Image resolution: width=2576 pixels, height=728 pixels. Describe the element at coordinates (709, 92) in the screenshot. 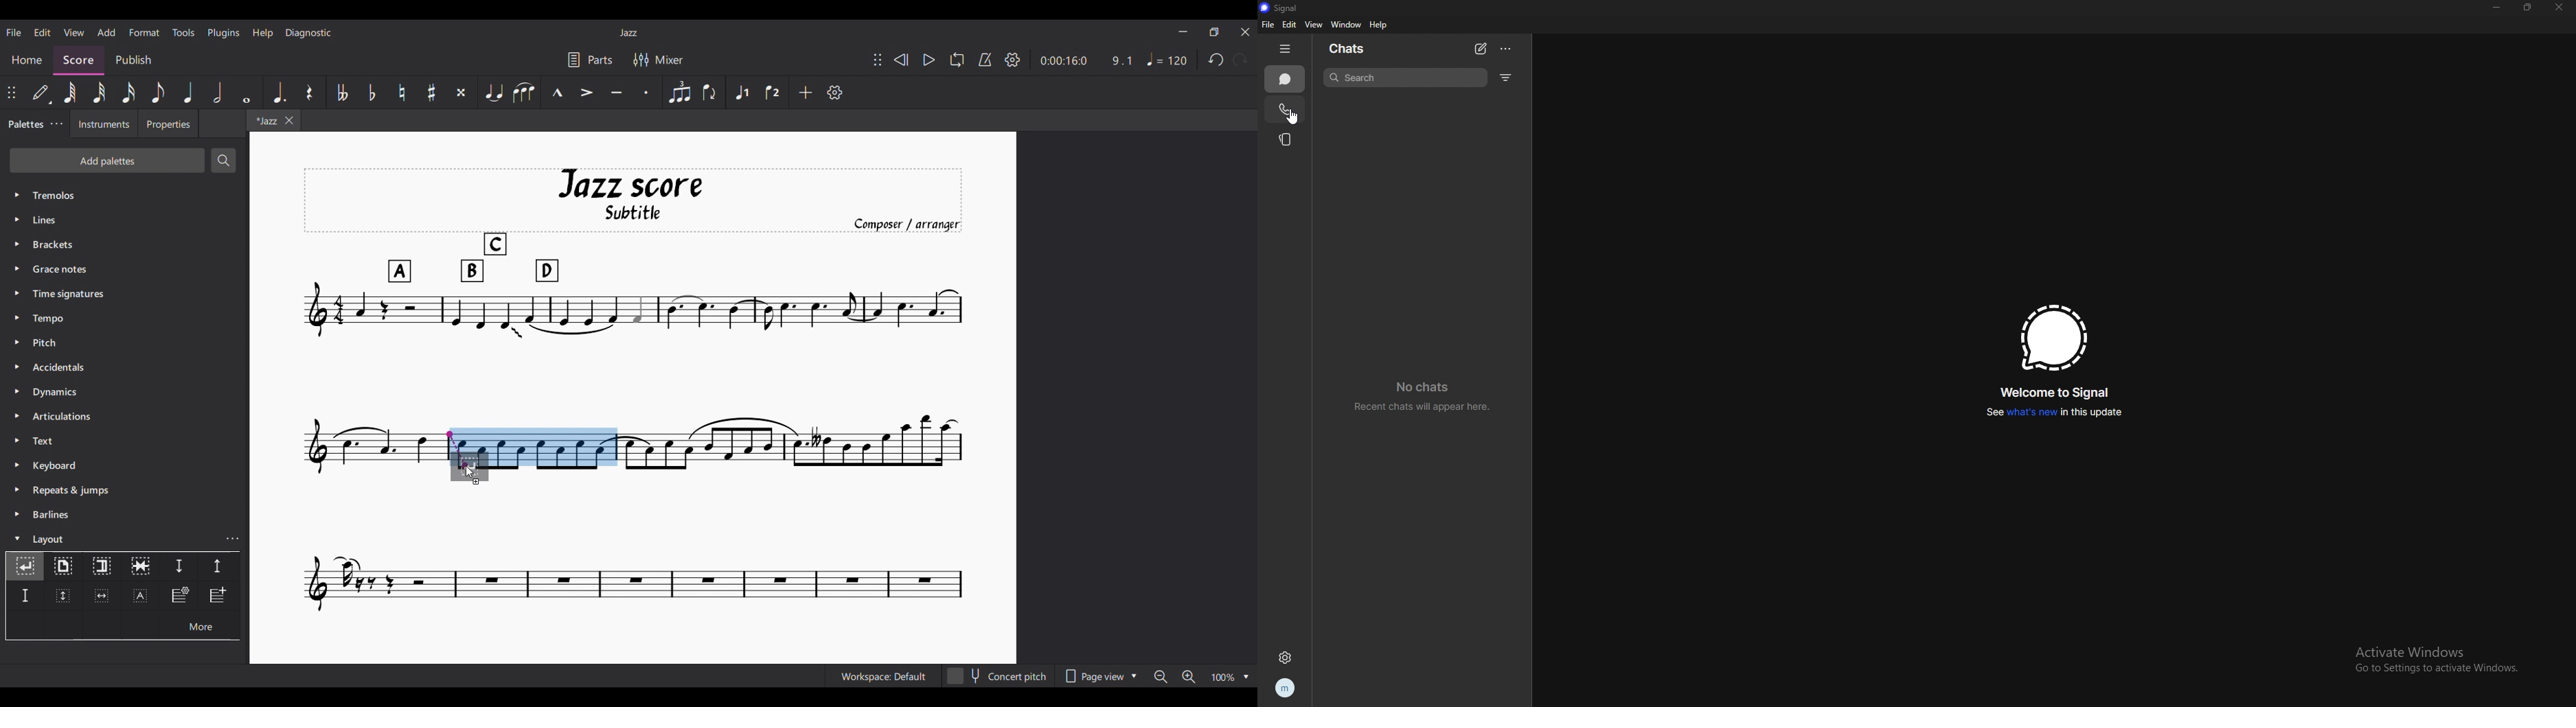

I see `Flip direction` at that location.